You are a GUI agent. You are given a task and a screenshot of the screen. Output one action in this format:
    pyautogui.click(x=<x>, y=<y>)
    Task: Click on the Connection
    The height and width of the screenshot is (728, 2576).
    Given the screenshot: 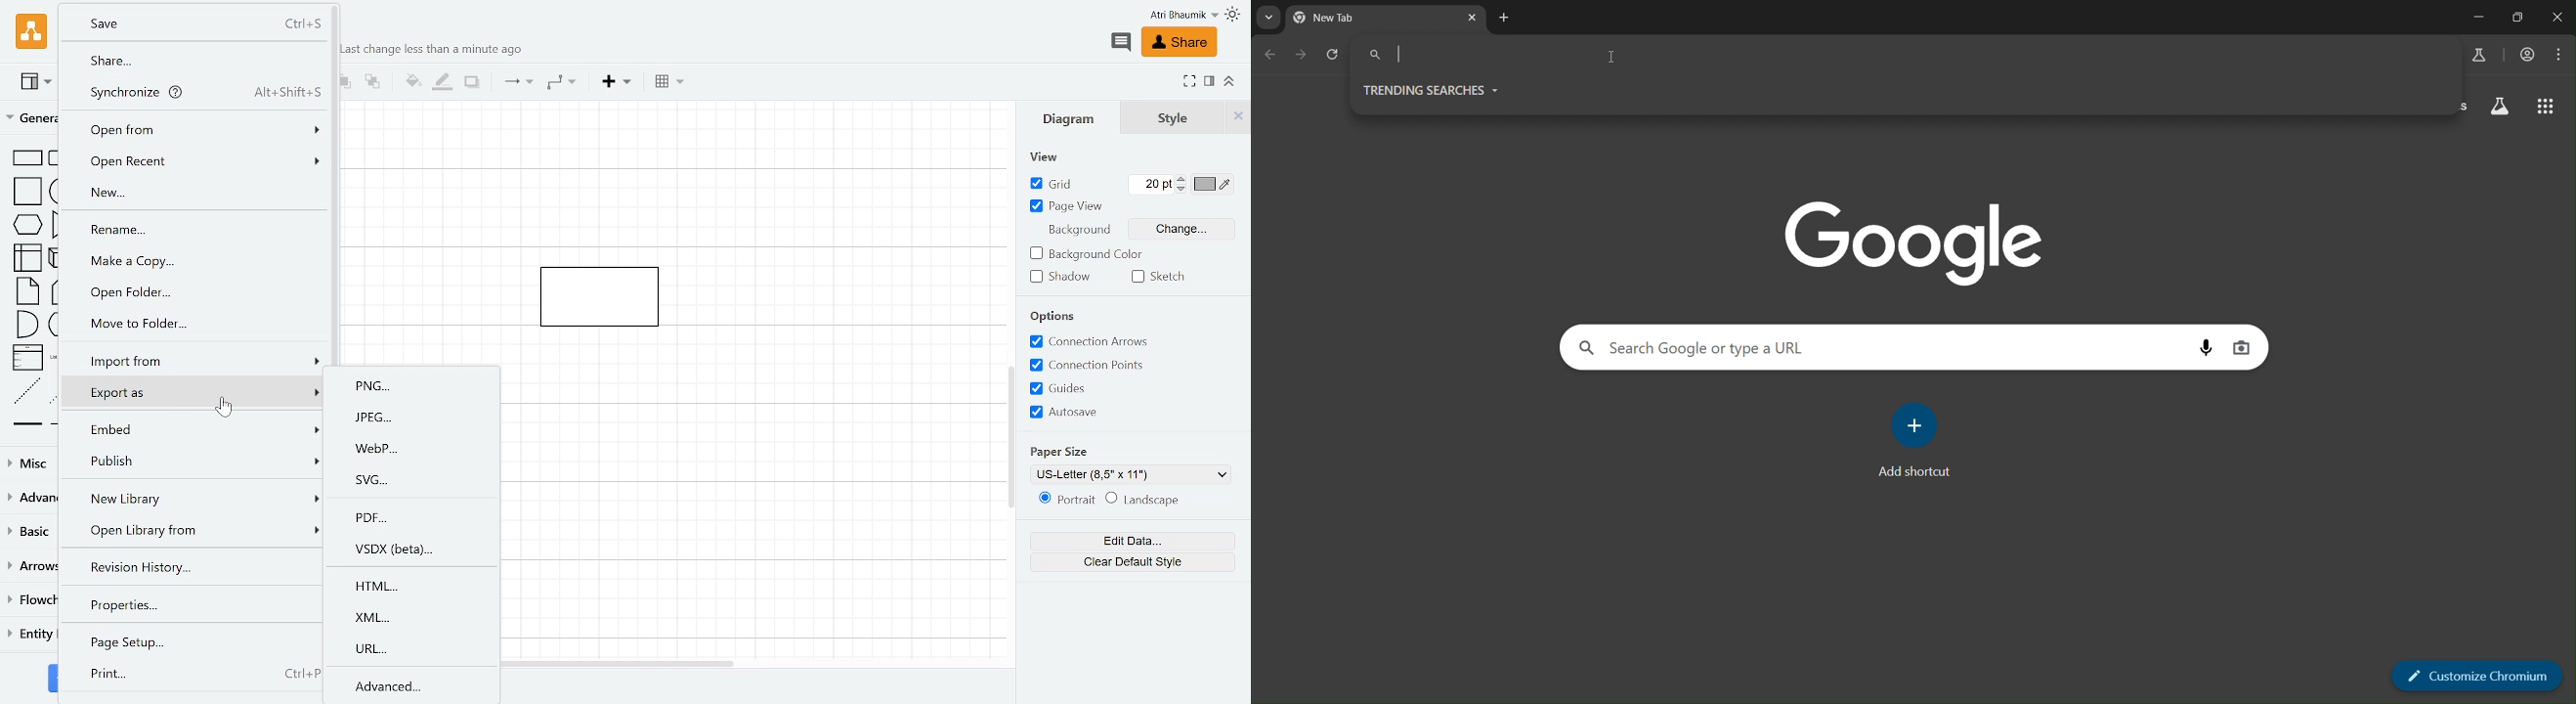 What is the action you would take?
    pyautogui.click(x=515, y=82)
    